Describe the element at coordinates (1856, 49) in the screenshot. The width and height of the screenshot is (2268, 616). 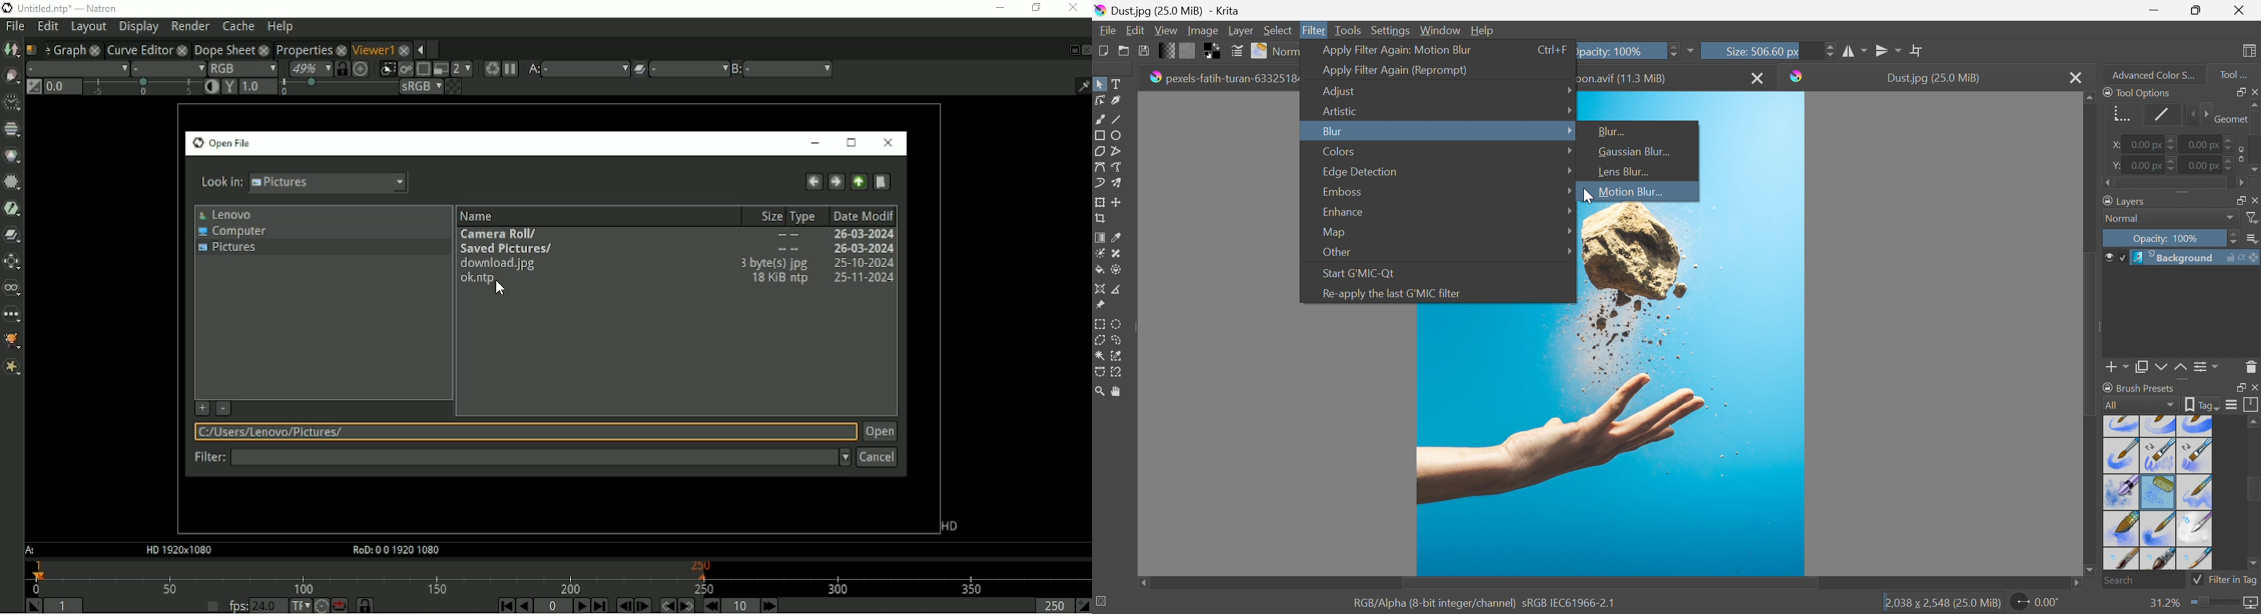
I see `Vertical mirror tool` at that location.